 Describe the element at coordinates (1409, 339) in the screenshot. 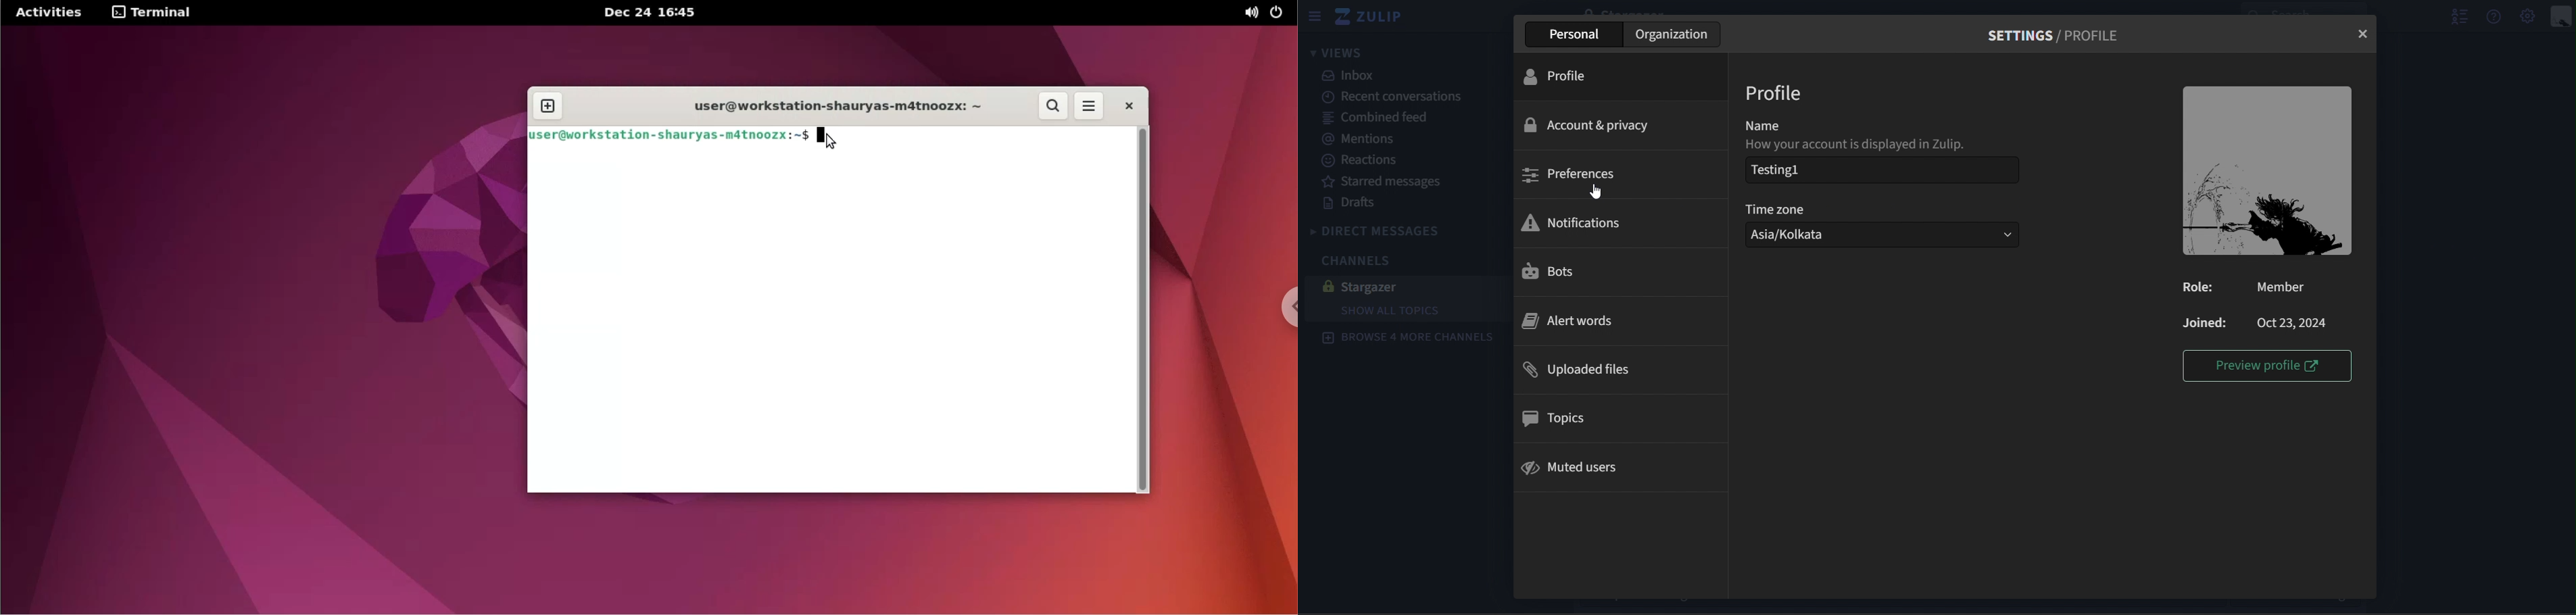

I see `browse 4 more channels` at that location.